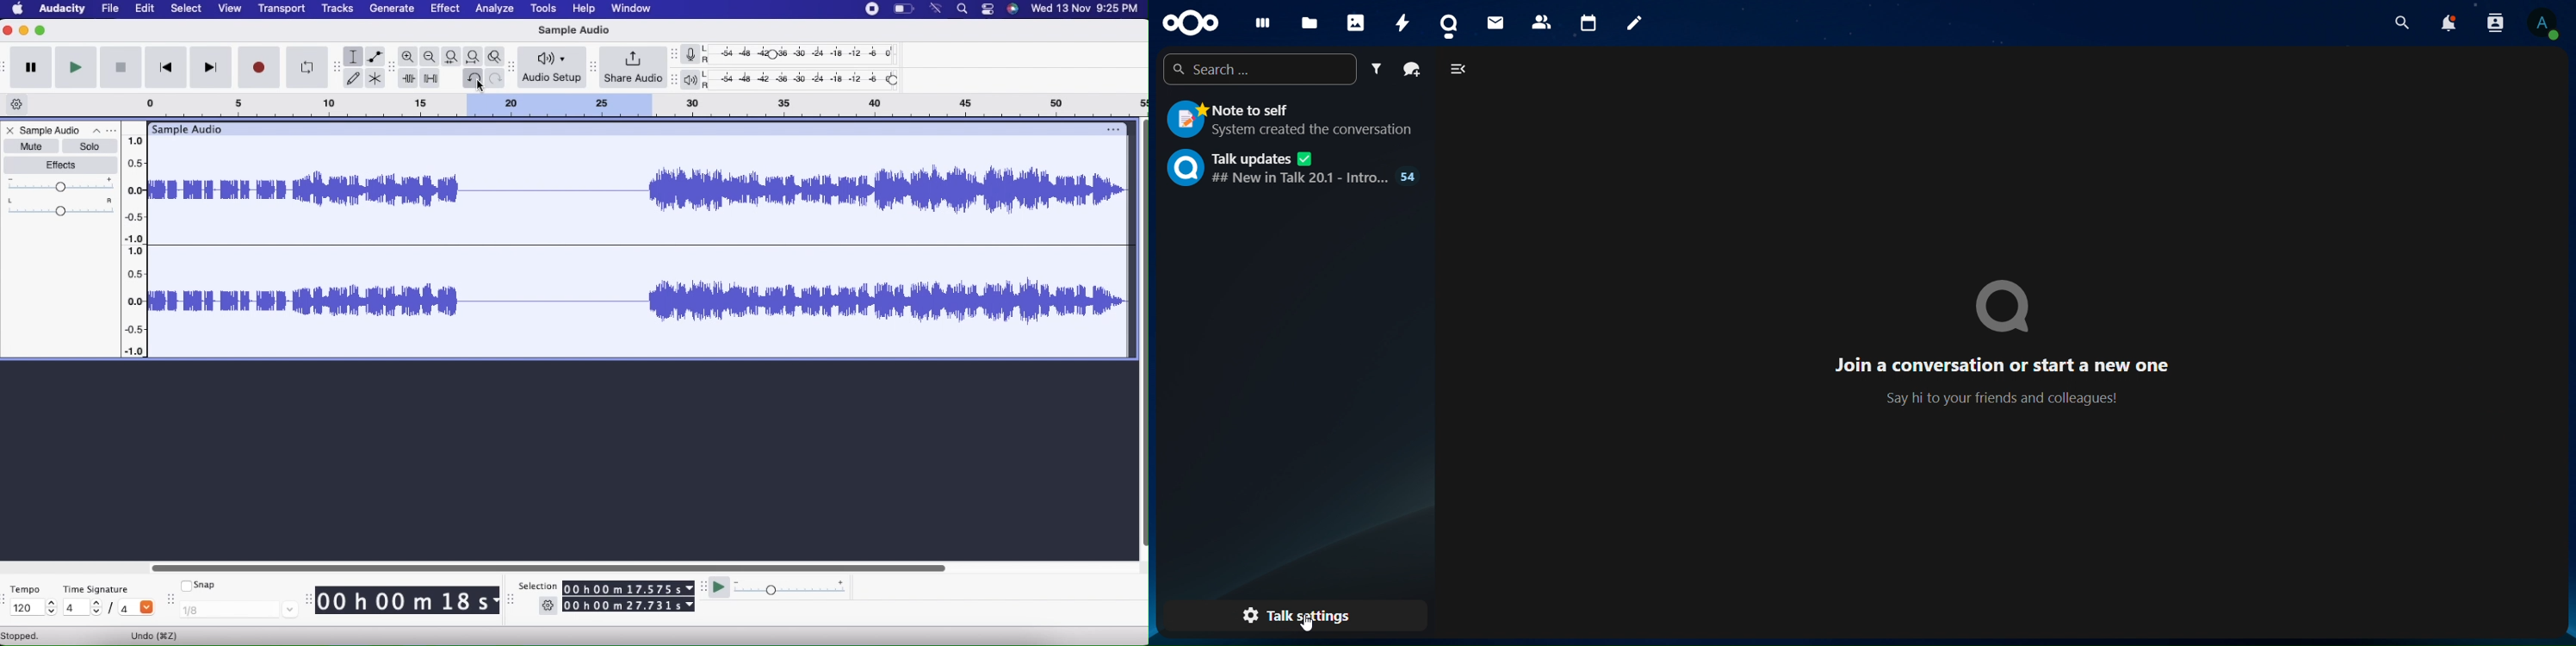  Describe the element at coordinates (307, 596) in the screenshot. I see `move toolbar` at that location.